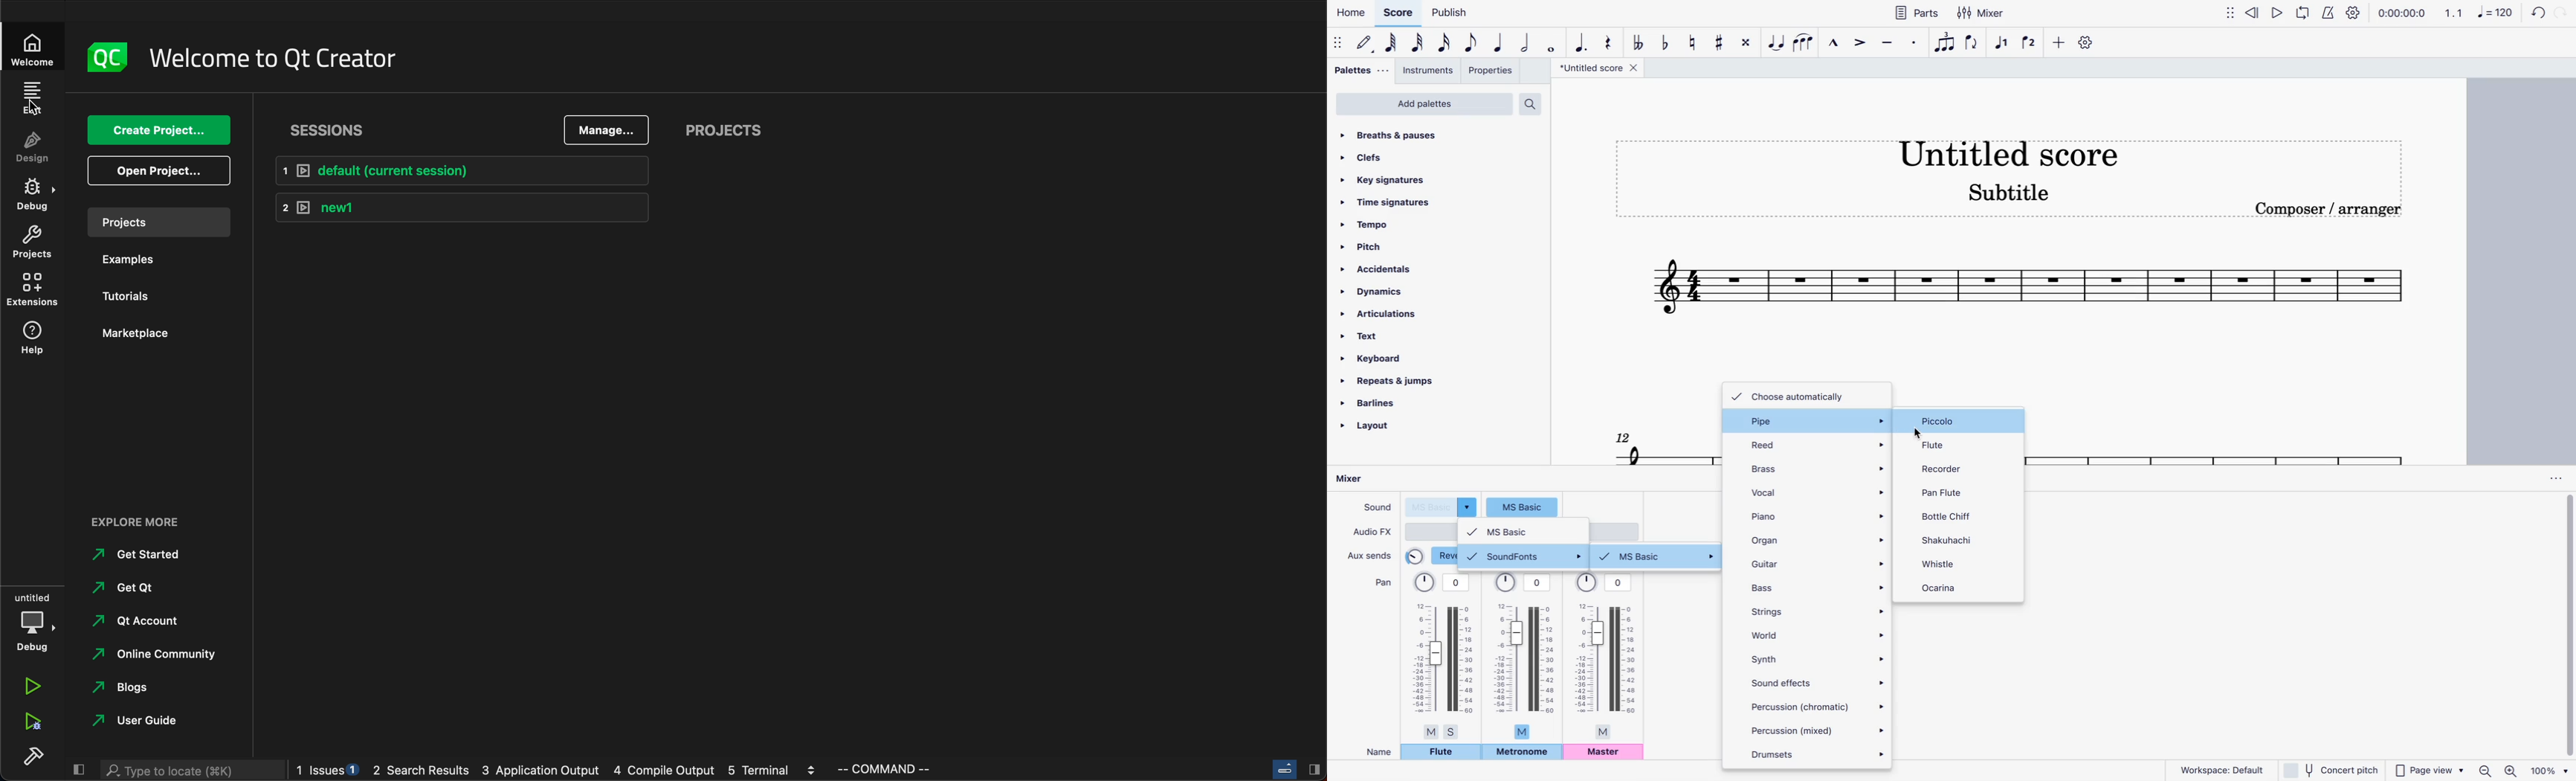 This screenshot has width=2576, height=784. What do you see at coordinates (1523, 506) in the screenshot?
I see `sound type` at bounding box center [1523, 506].